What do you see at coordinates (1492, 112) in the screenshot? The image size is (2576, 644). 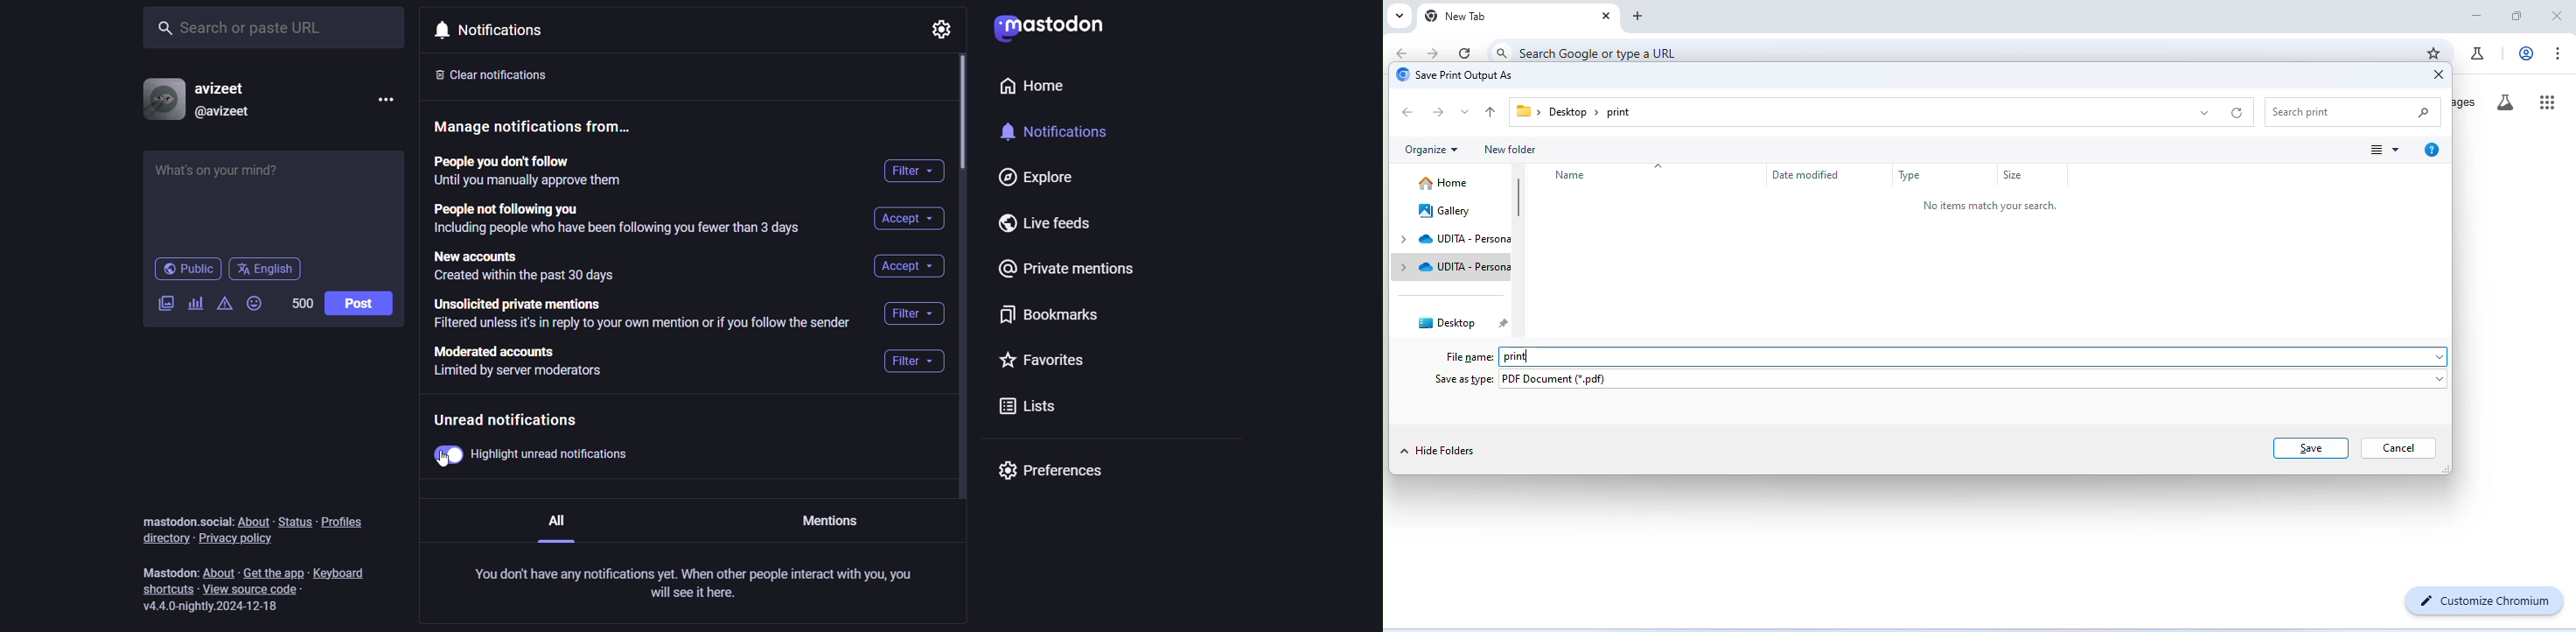 I see `upto to previous folder` at bounding box center [1492, 112].